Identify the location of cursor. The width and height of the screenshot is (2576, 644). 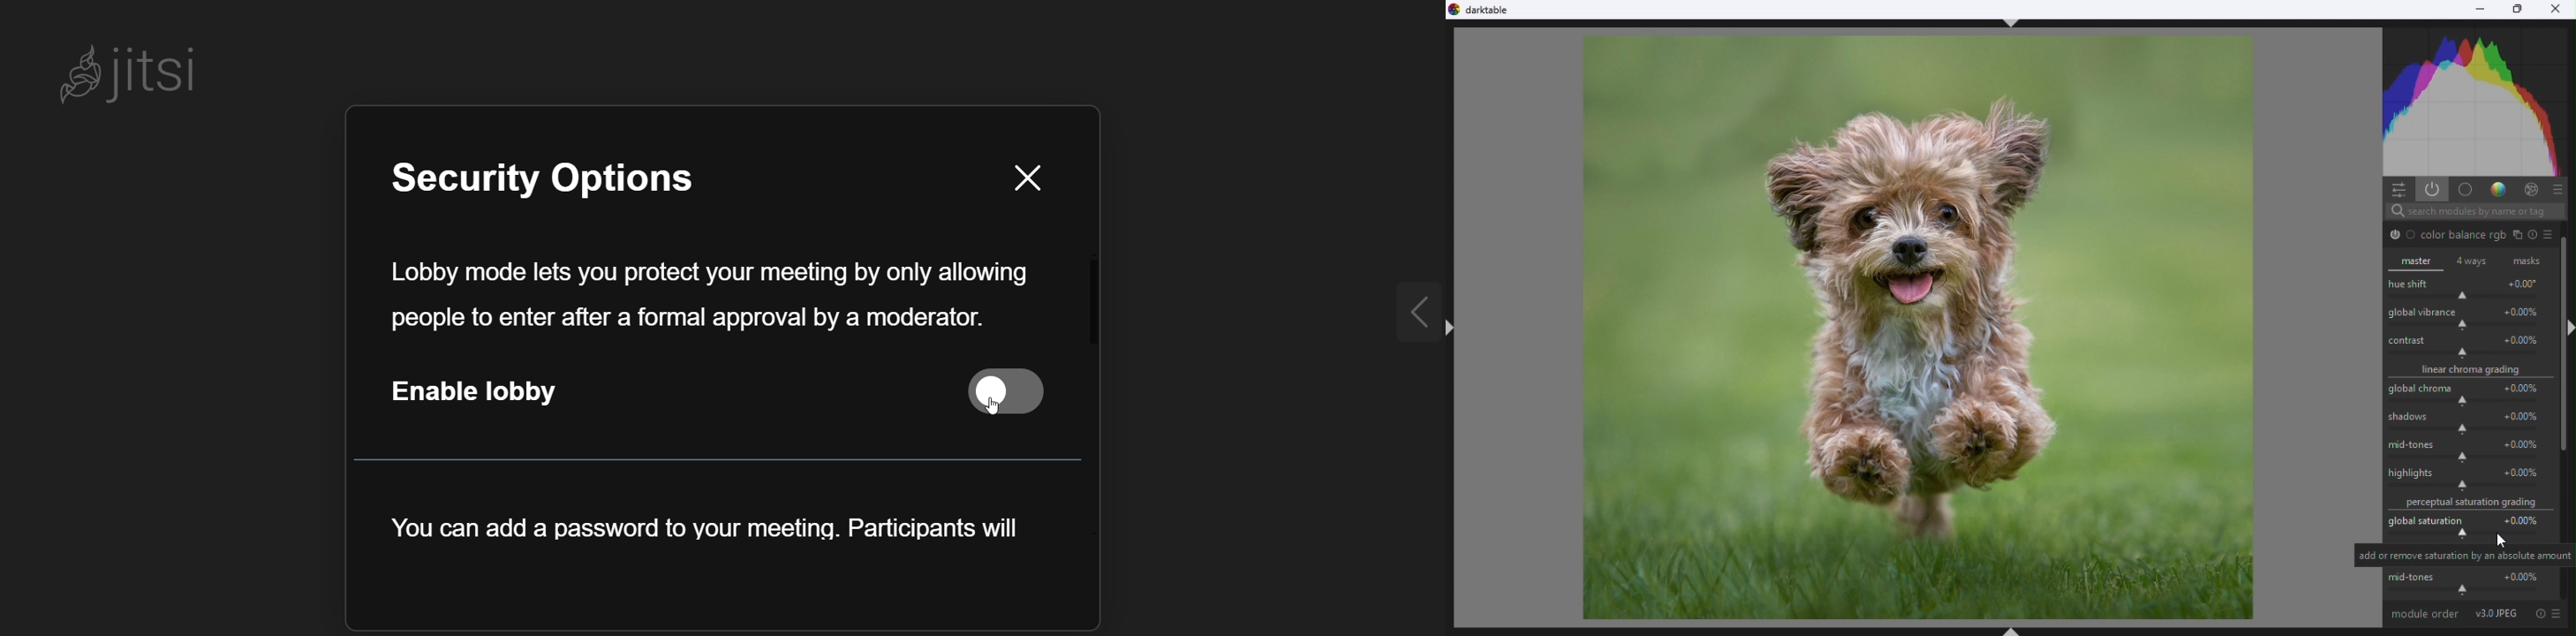
(1020, 408).